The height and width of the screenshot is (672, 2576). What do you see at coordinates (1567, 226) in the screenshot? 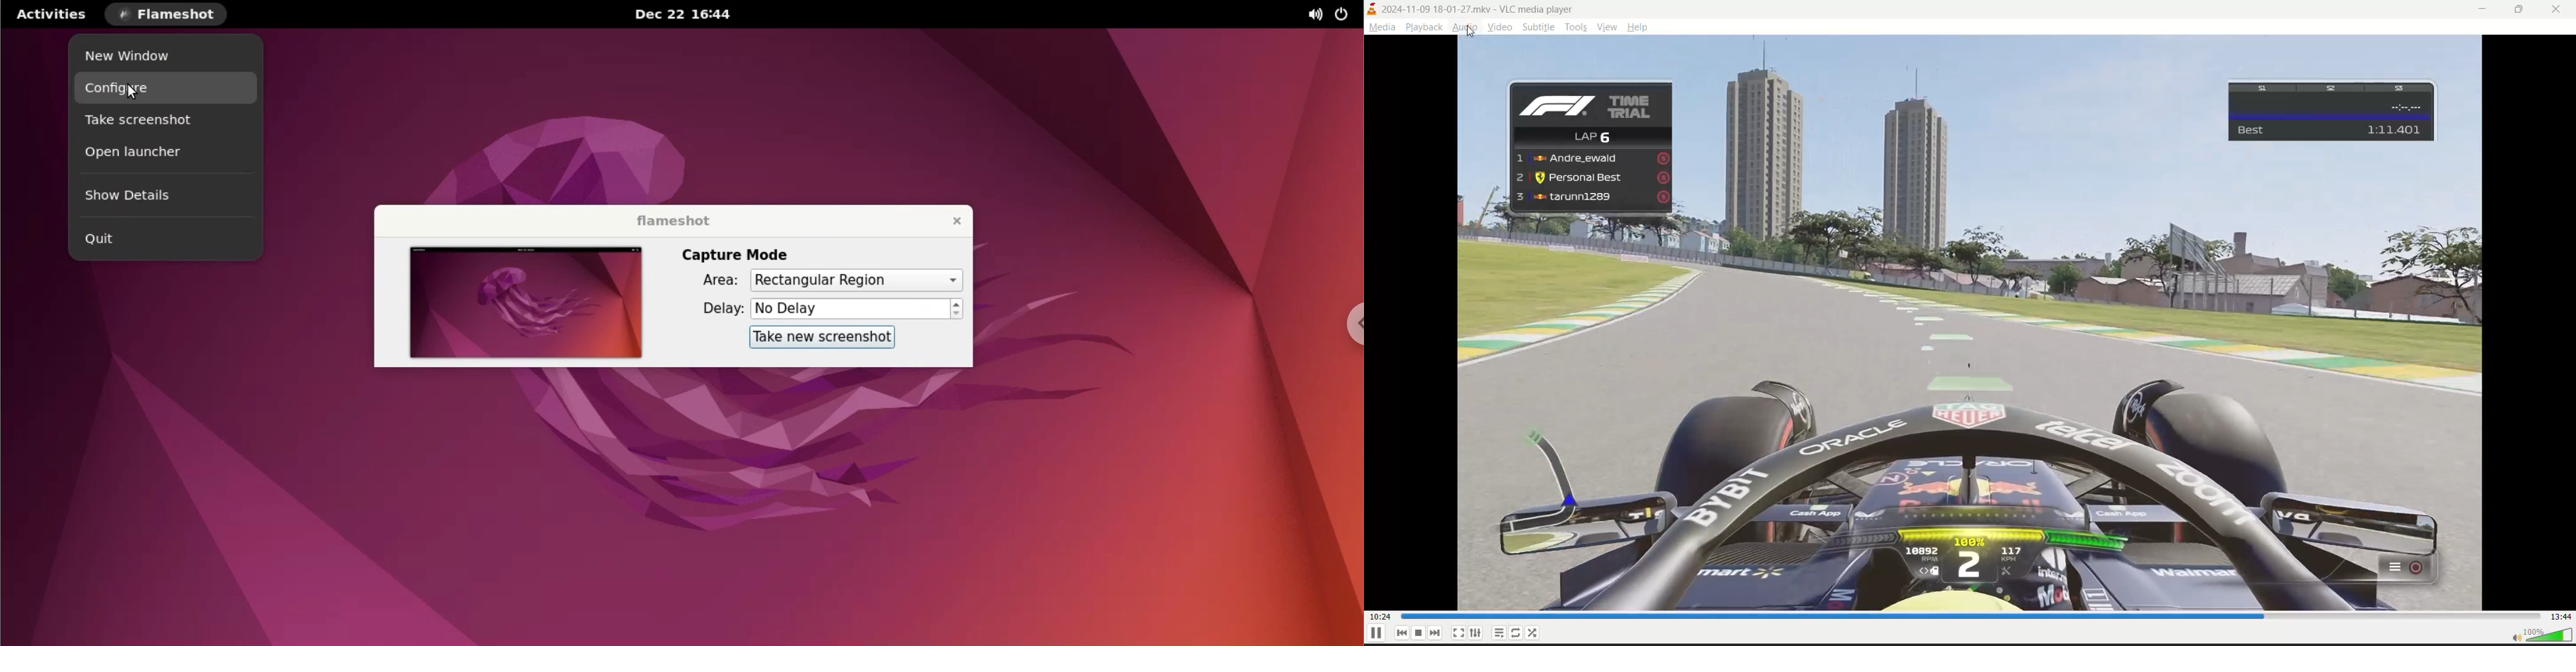
I see `preview` at bounding box center [1567, 226].